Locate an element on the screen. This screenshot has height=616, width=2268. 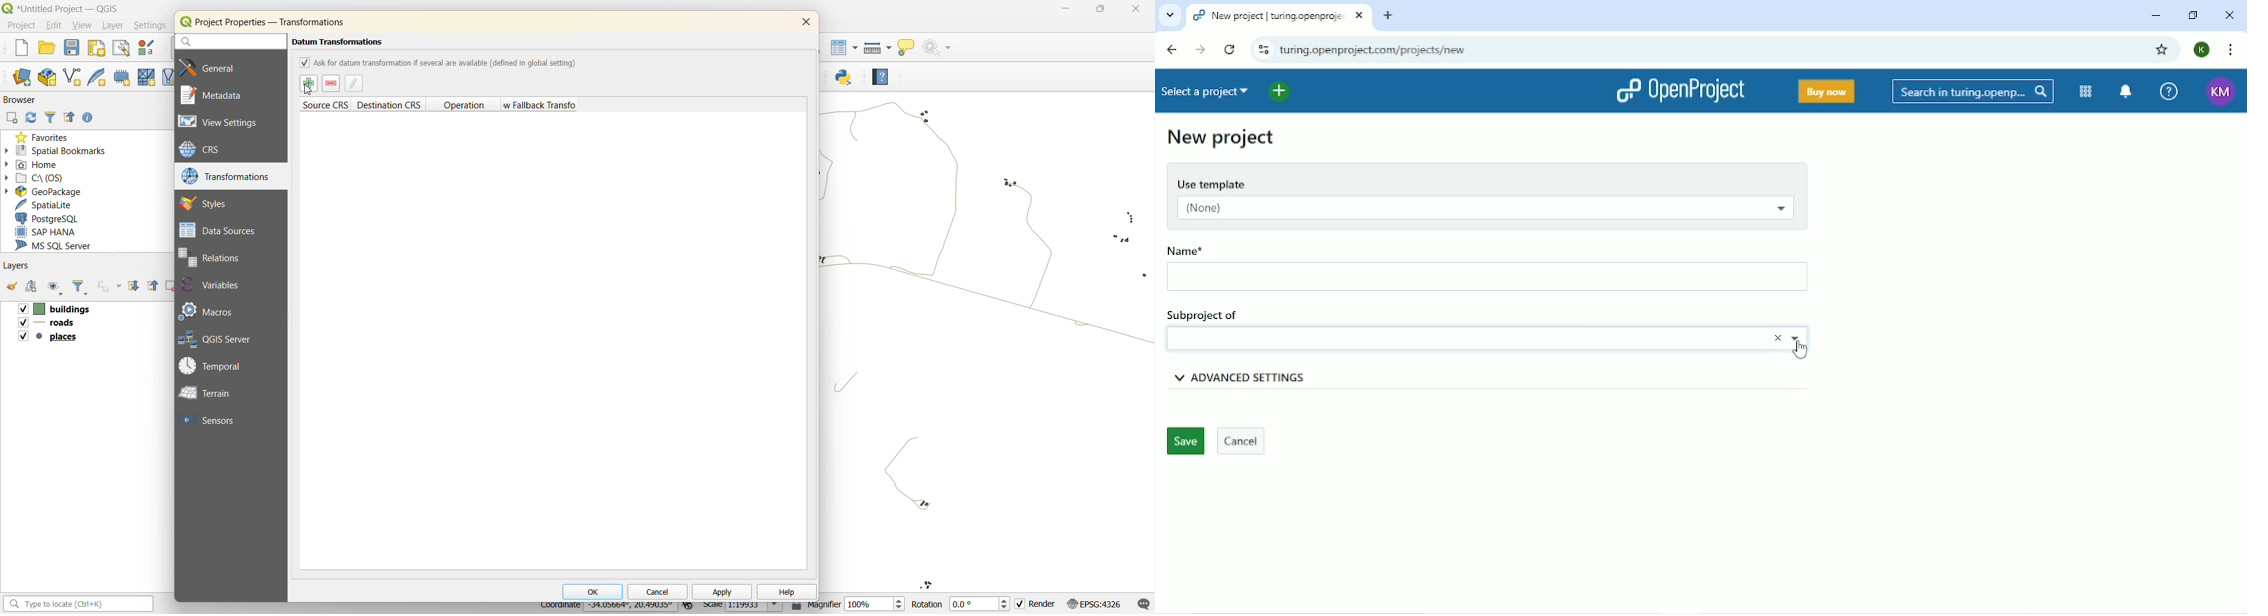
Name* is located at coordinates (1216, 248).